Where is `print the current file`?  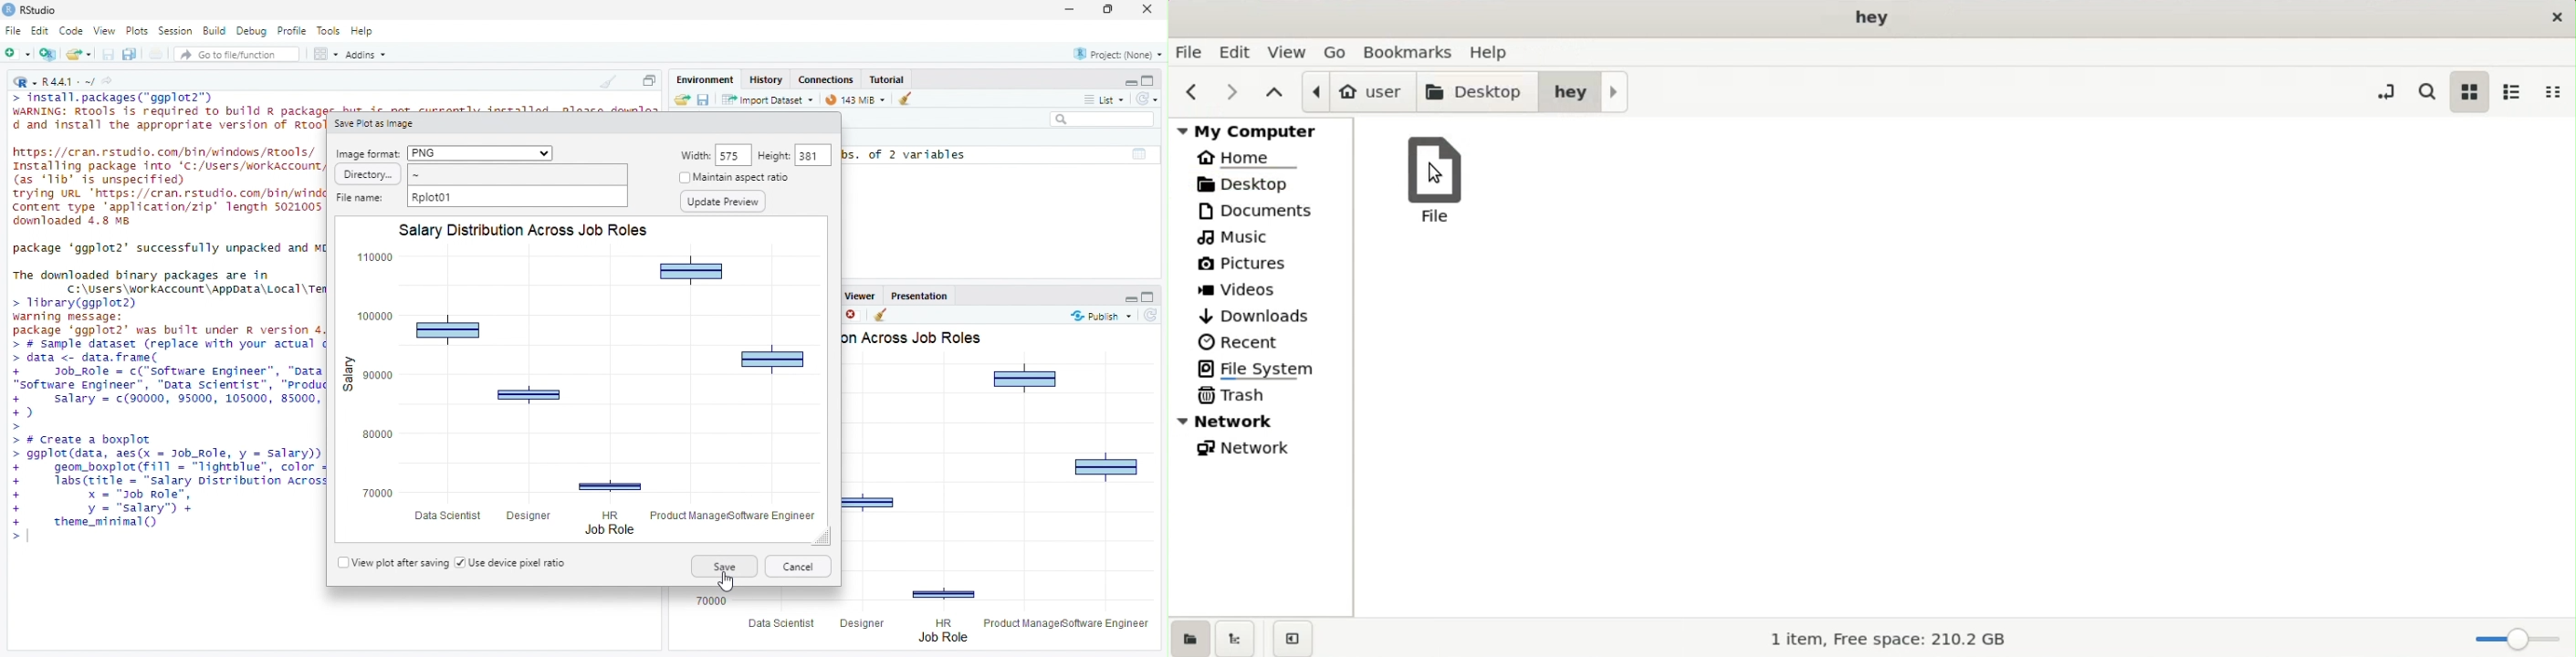 print the current file is located at coordinates (157, 54).